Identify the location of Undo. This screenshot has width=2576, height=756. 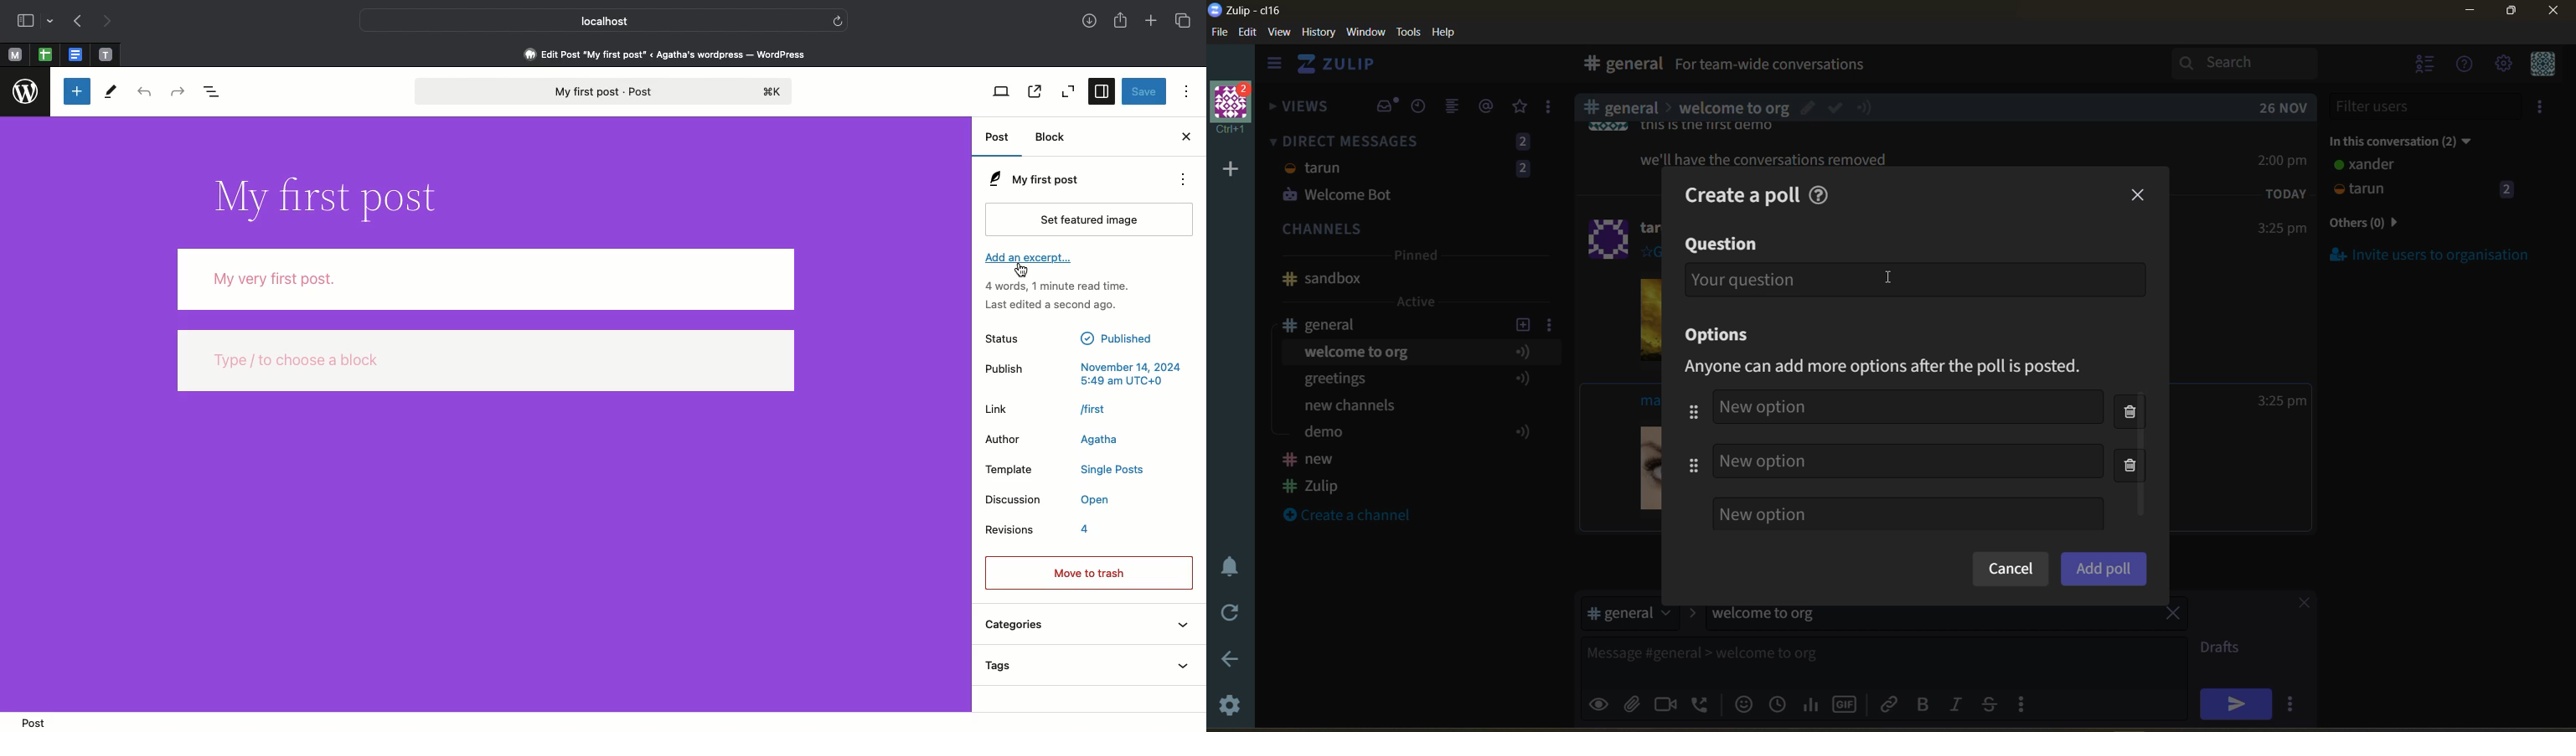
(142, 93).